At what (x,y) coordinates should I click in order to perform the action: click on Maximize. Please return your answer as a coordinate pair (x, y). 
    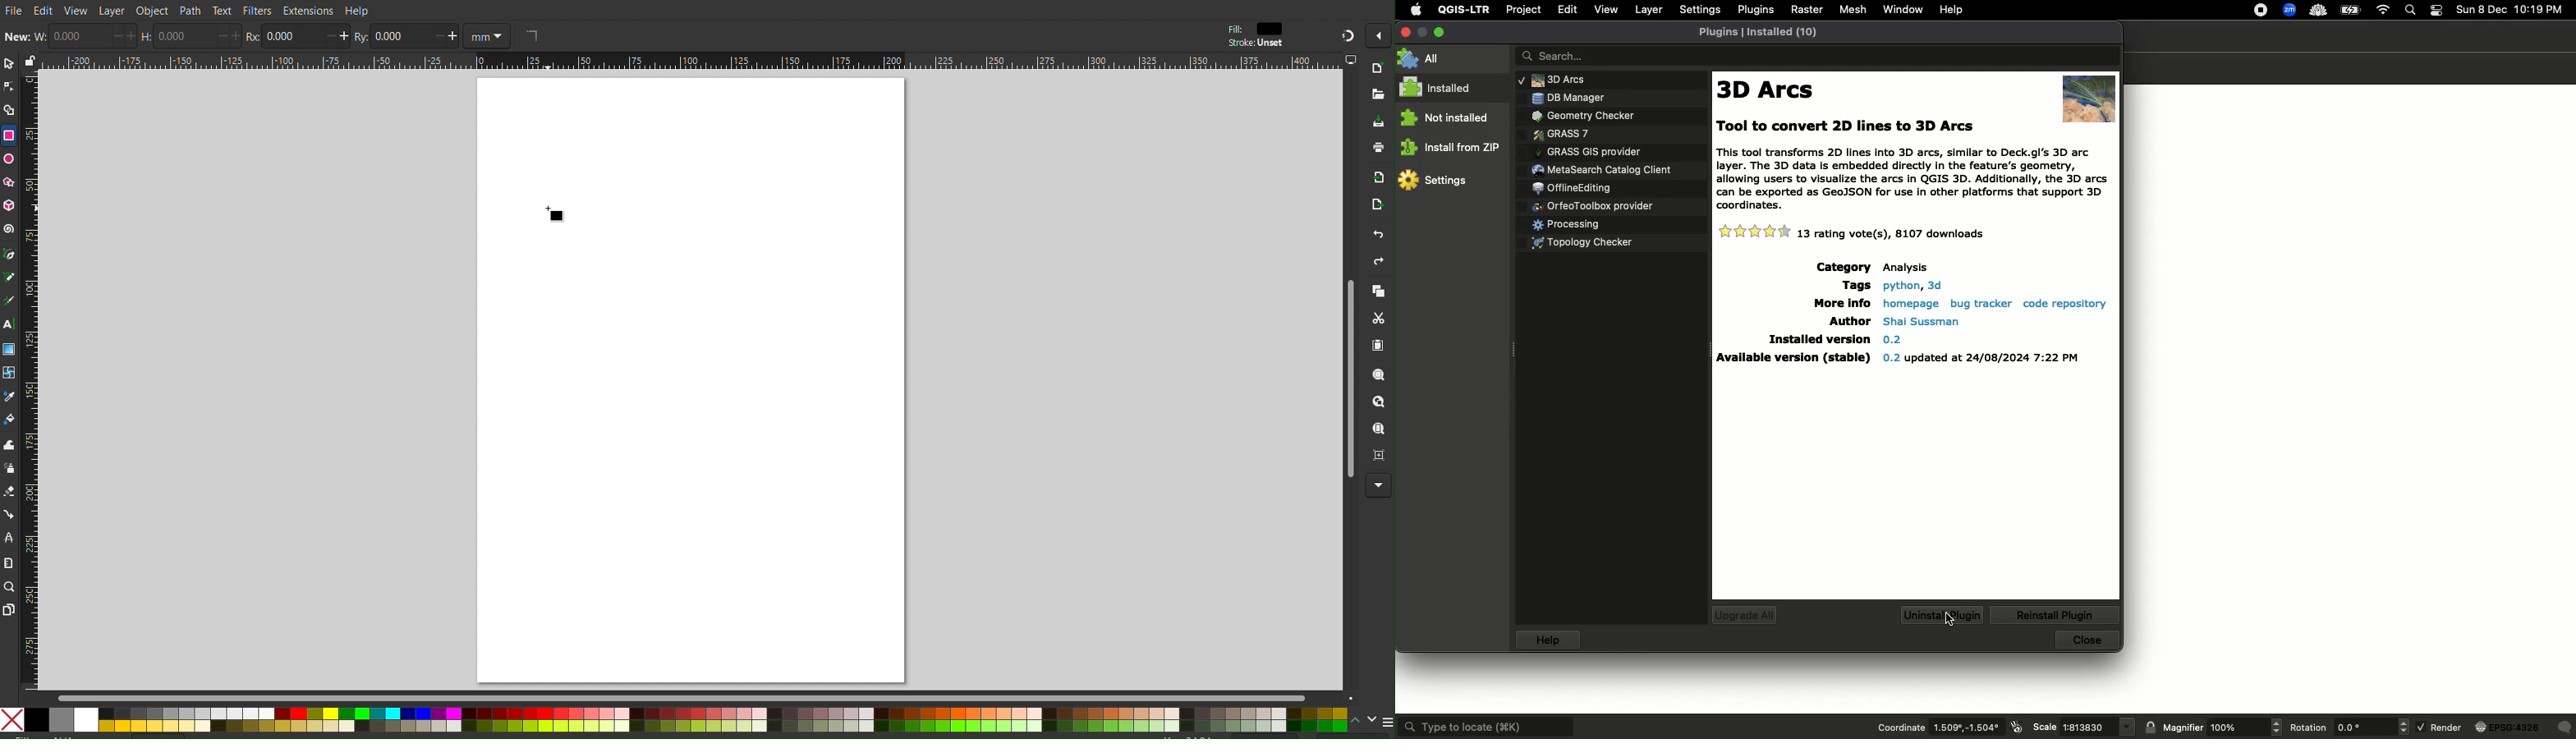
    Looking at the image, I should click on (1440, 31).